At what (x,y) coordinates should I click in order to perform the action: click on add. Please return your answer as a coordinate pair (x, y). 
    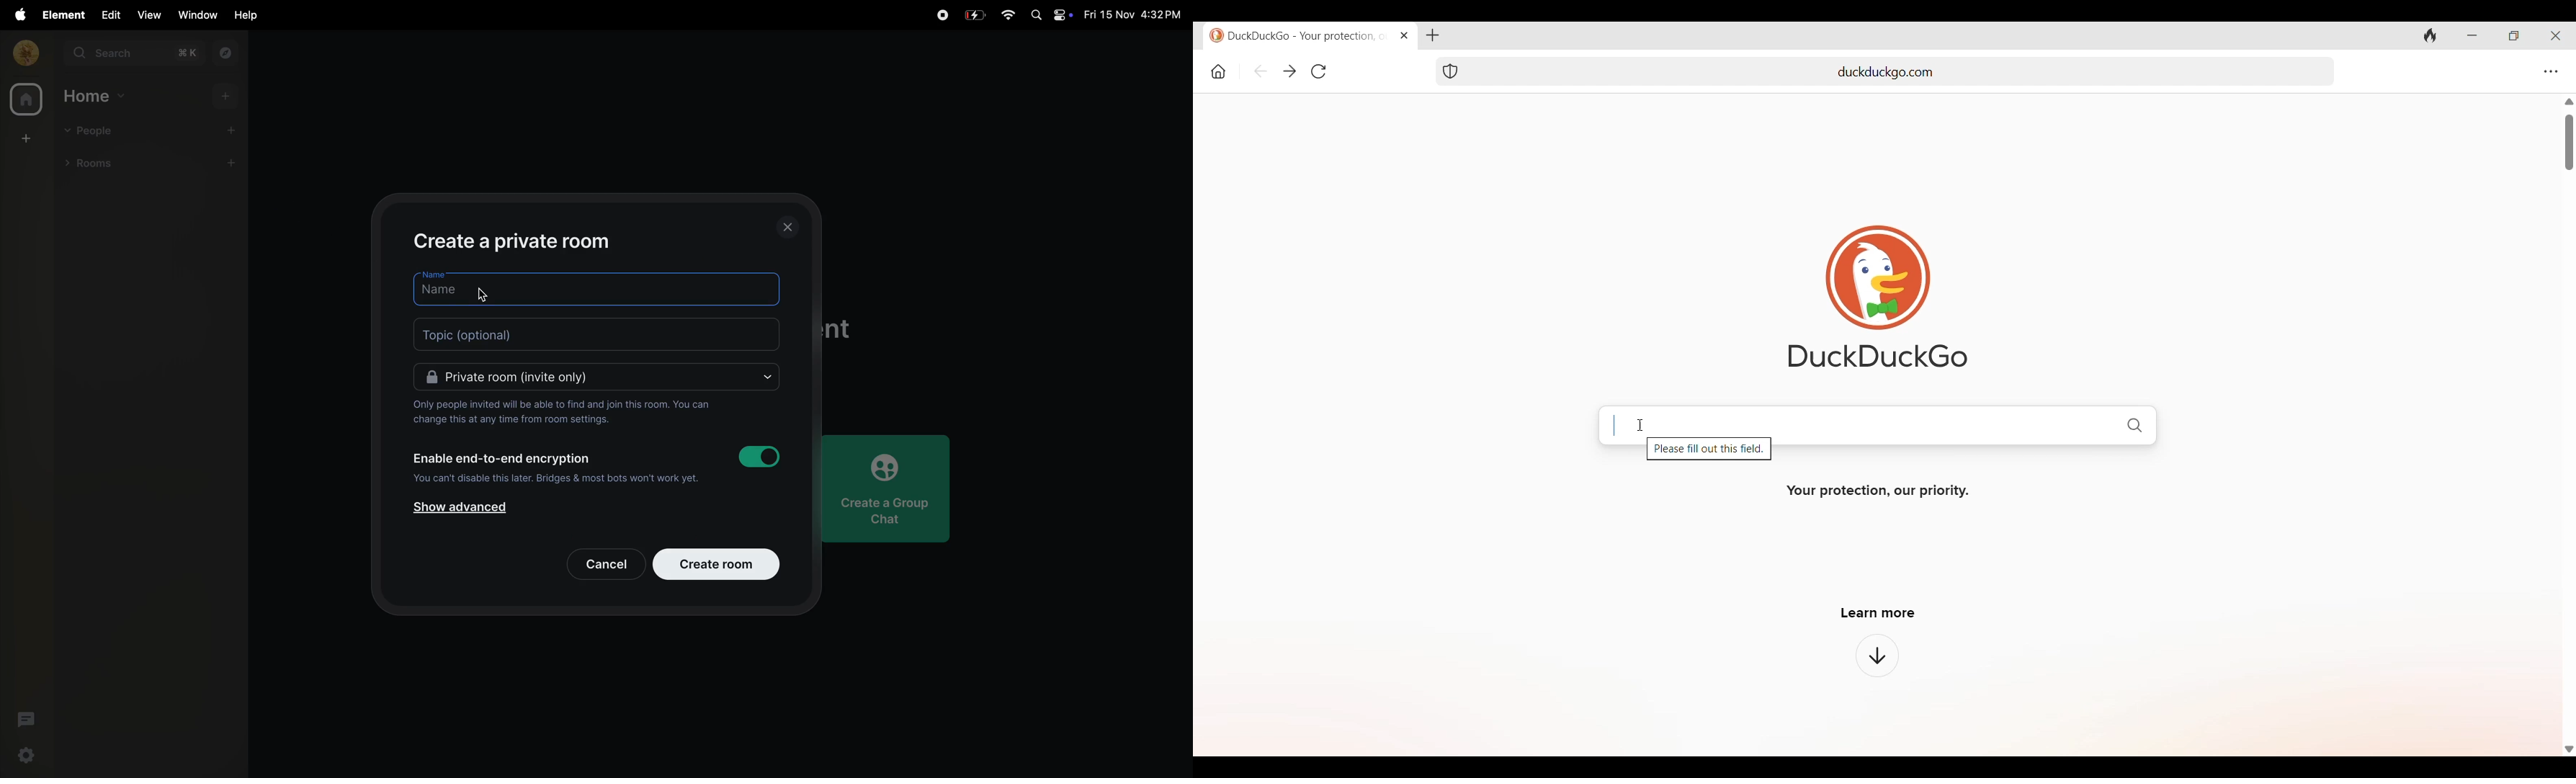
    Looking at the image, I should click on (236, 129).